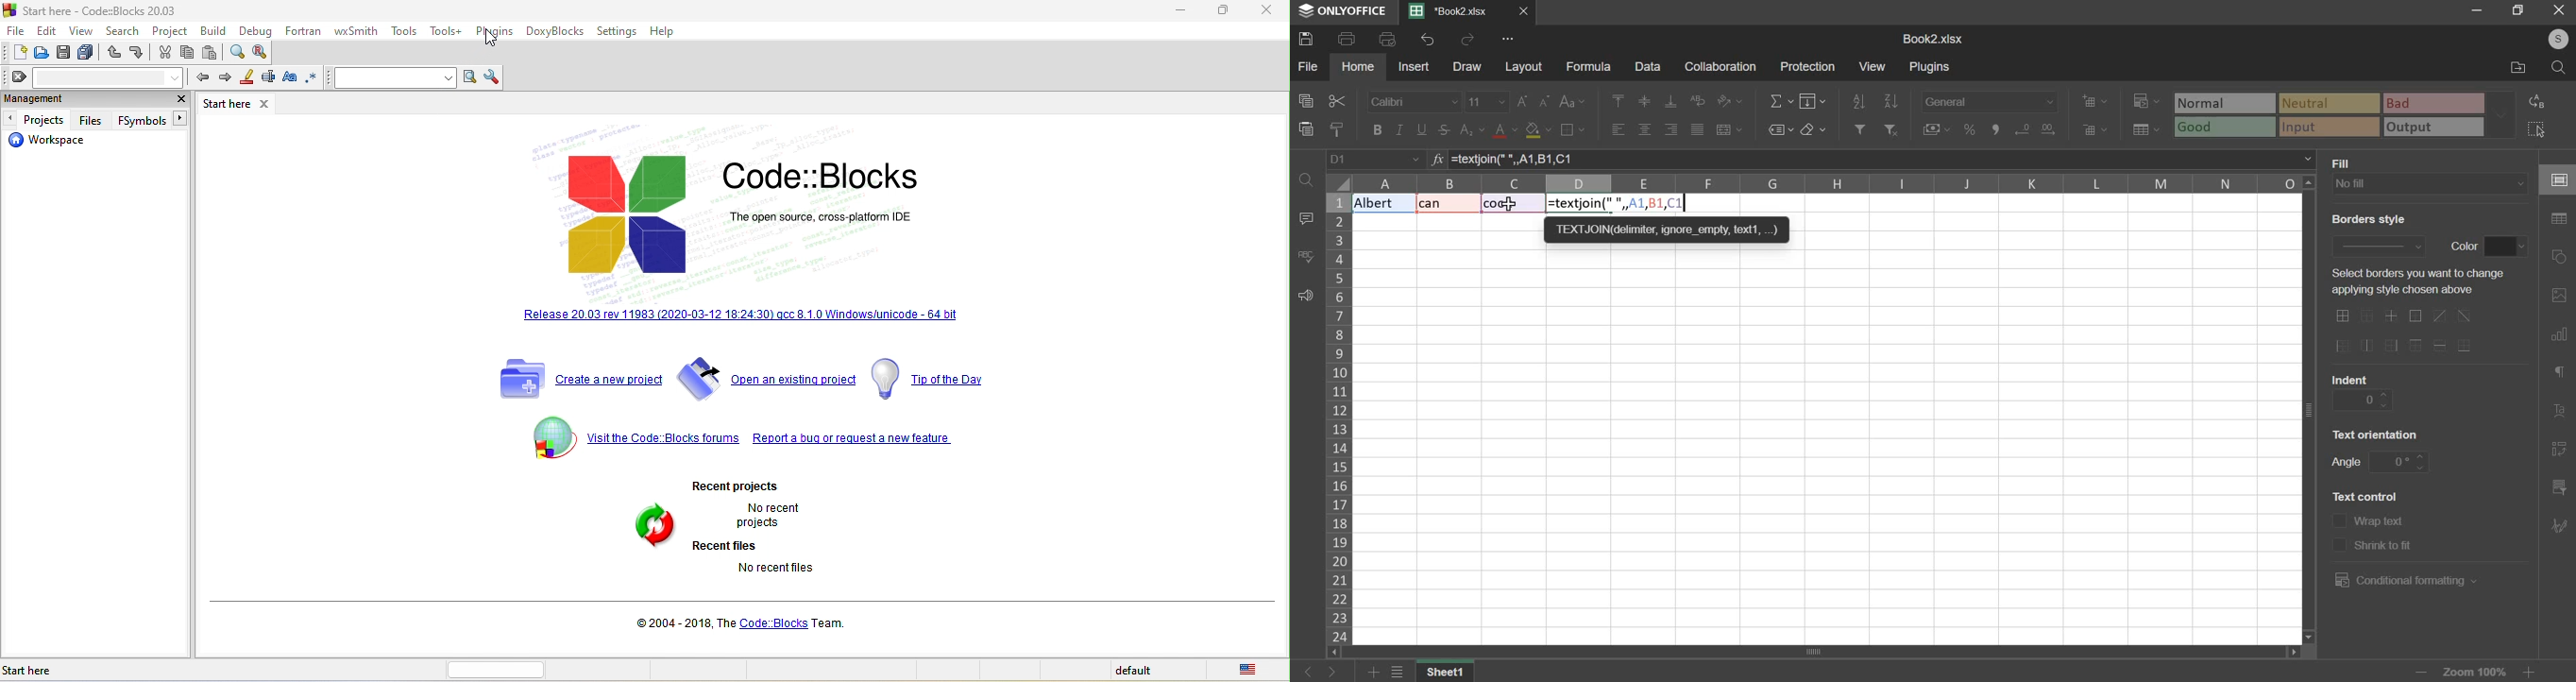 The image size is (2576, 700). I want to click on cursor, so click(487, 42).